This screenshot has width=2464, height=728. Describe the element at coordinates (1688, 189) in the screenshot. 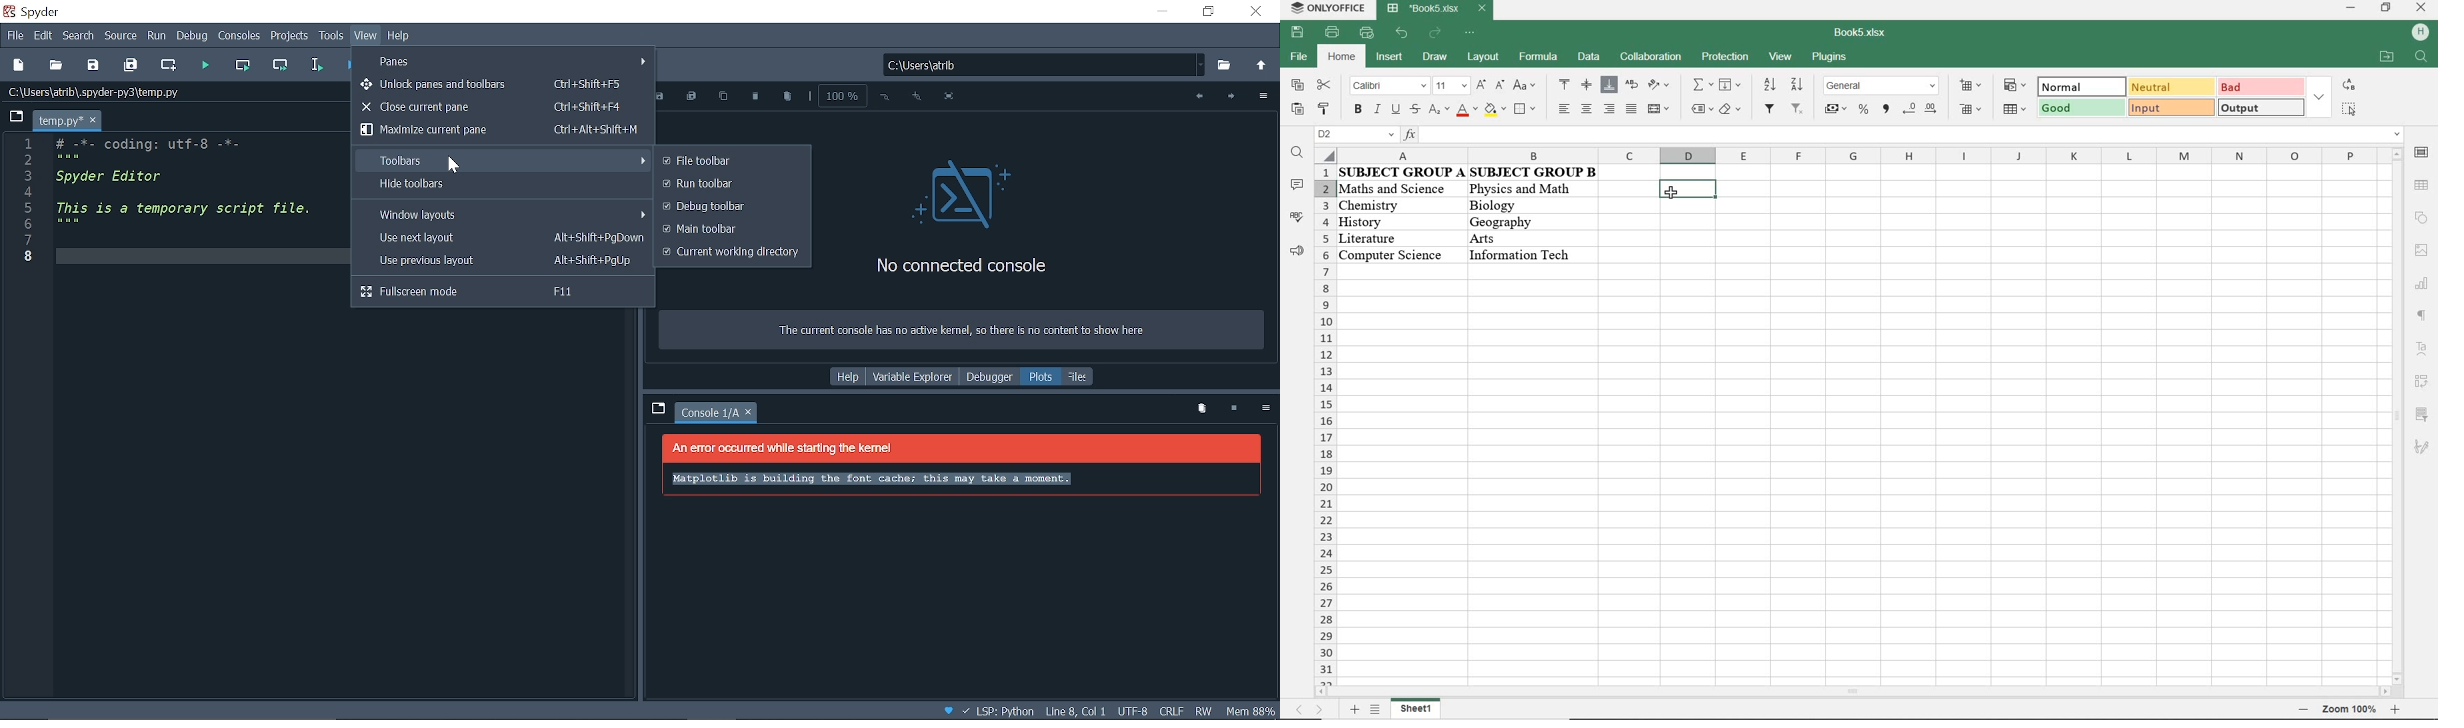

I see `selected cell` at that location.